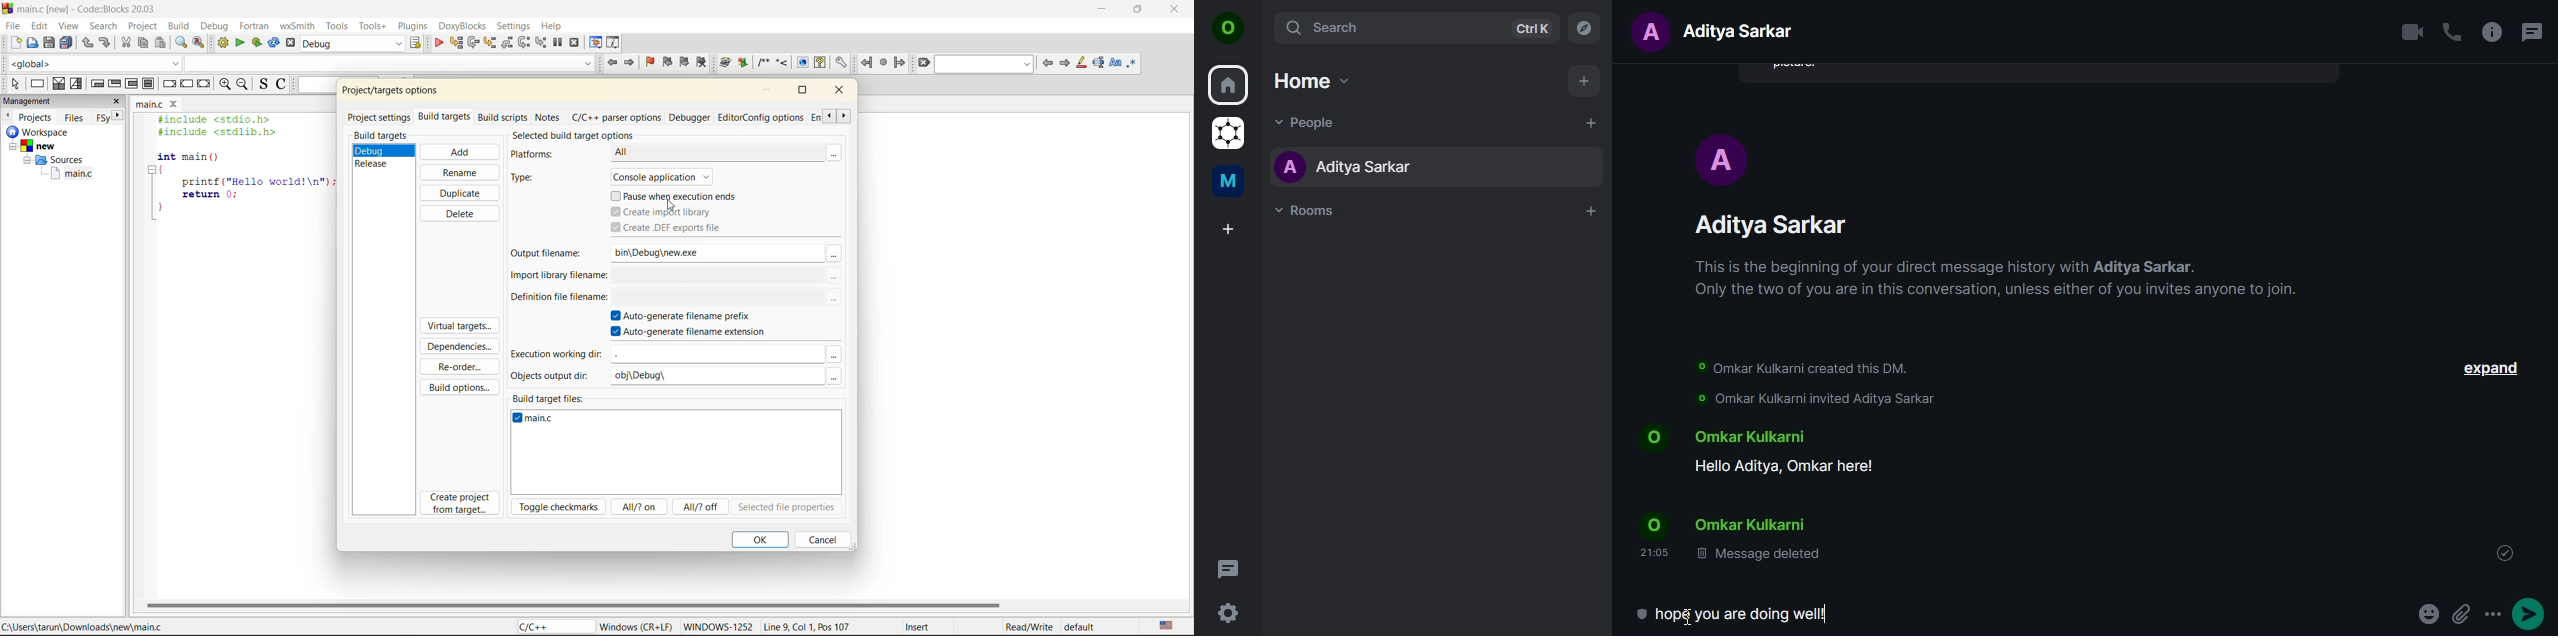 Image resolution: width=2576 pixels, height=644 pixels. What do you see at coordinates (100, 9) in the screenshot?
I see `main.c [new] - Code::Blocks 20.03` at bounding box center [100, 9].